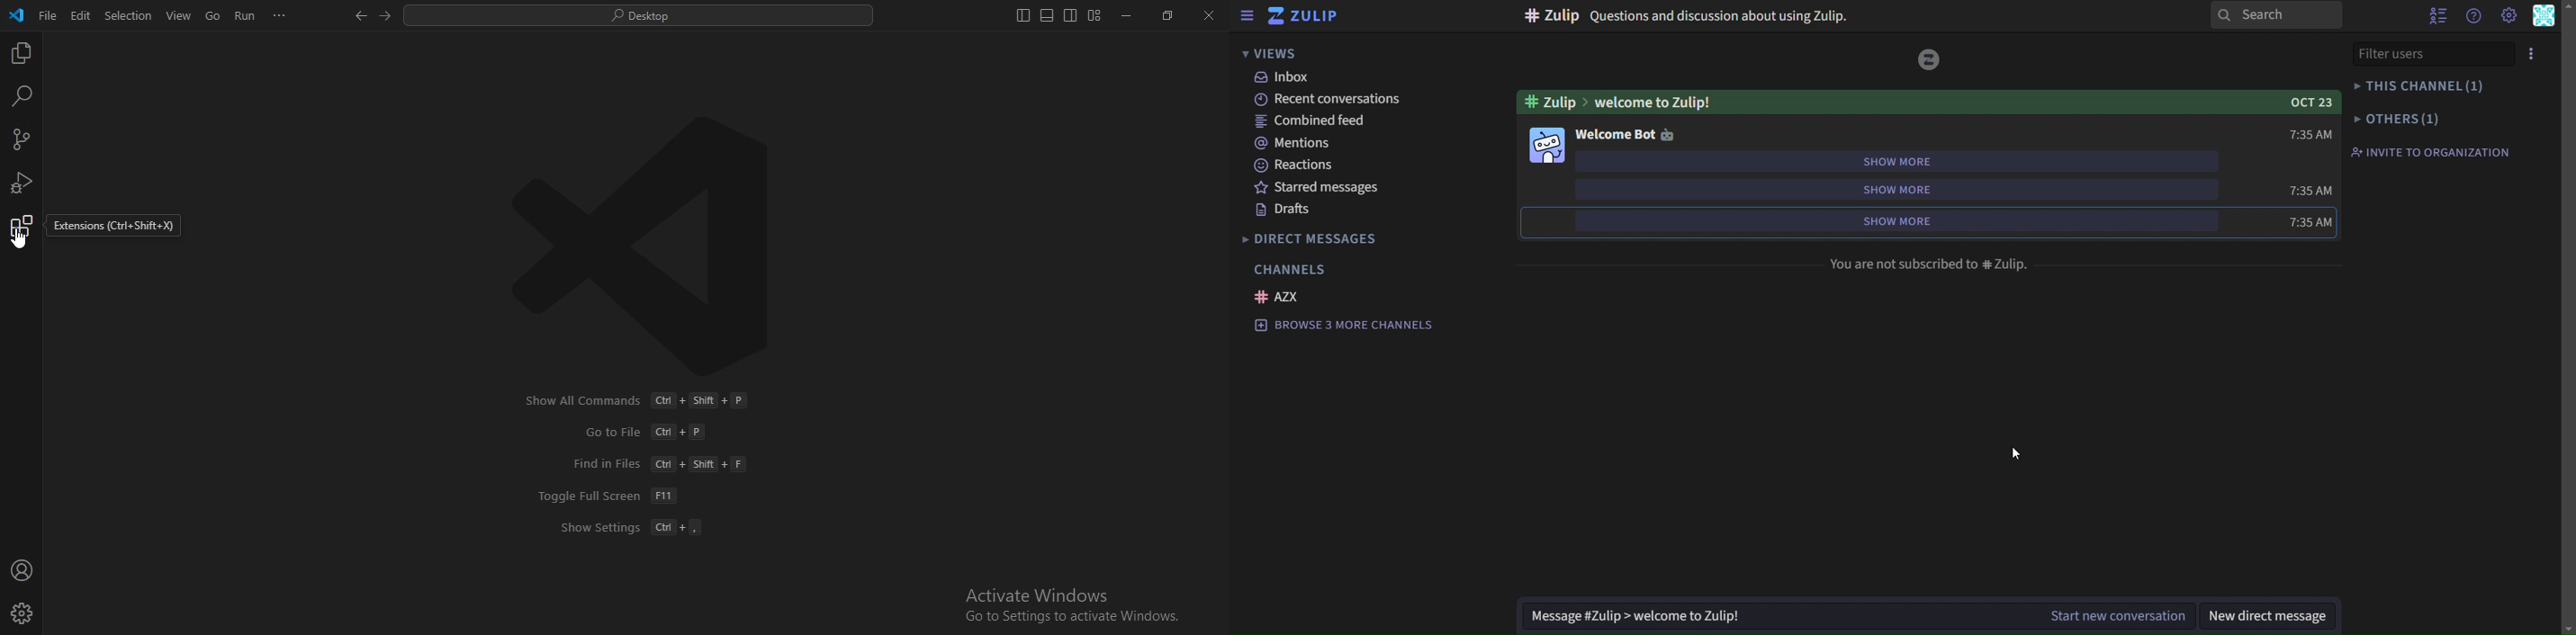 The height and width of the screenshot is (644, 2576). I want to click on icon, so click(1929, 58).